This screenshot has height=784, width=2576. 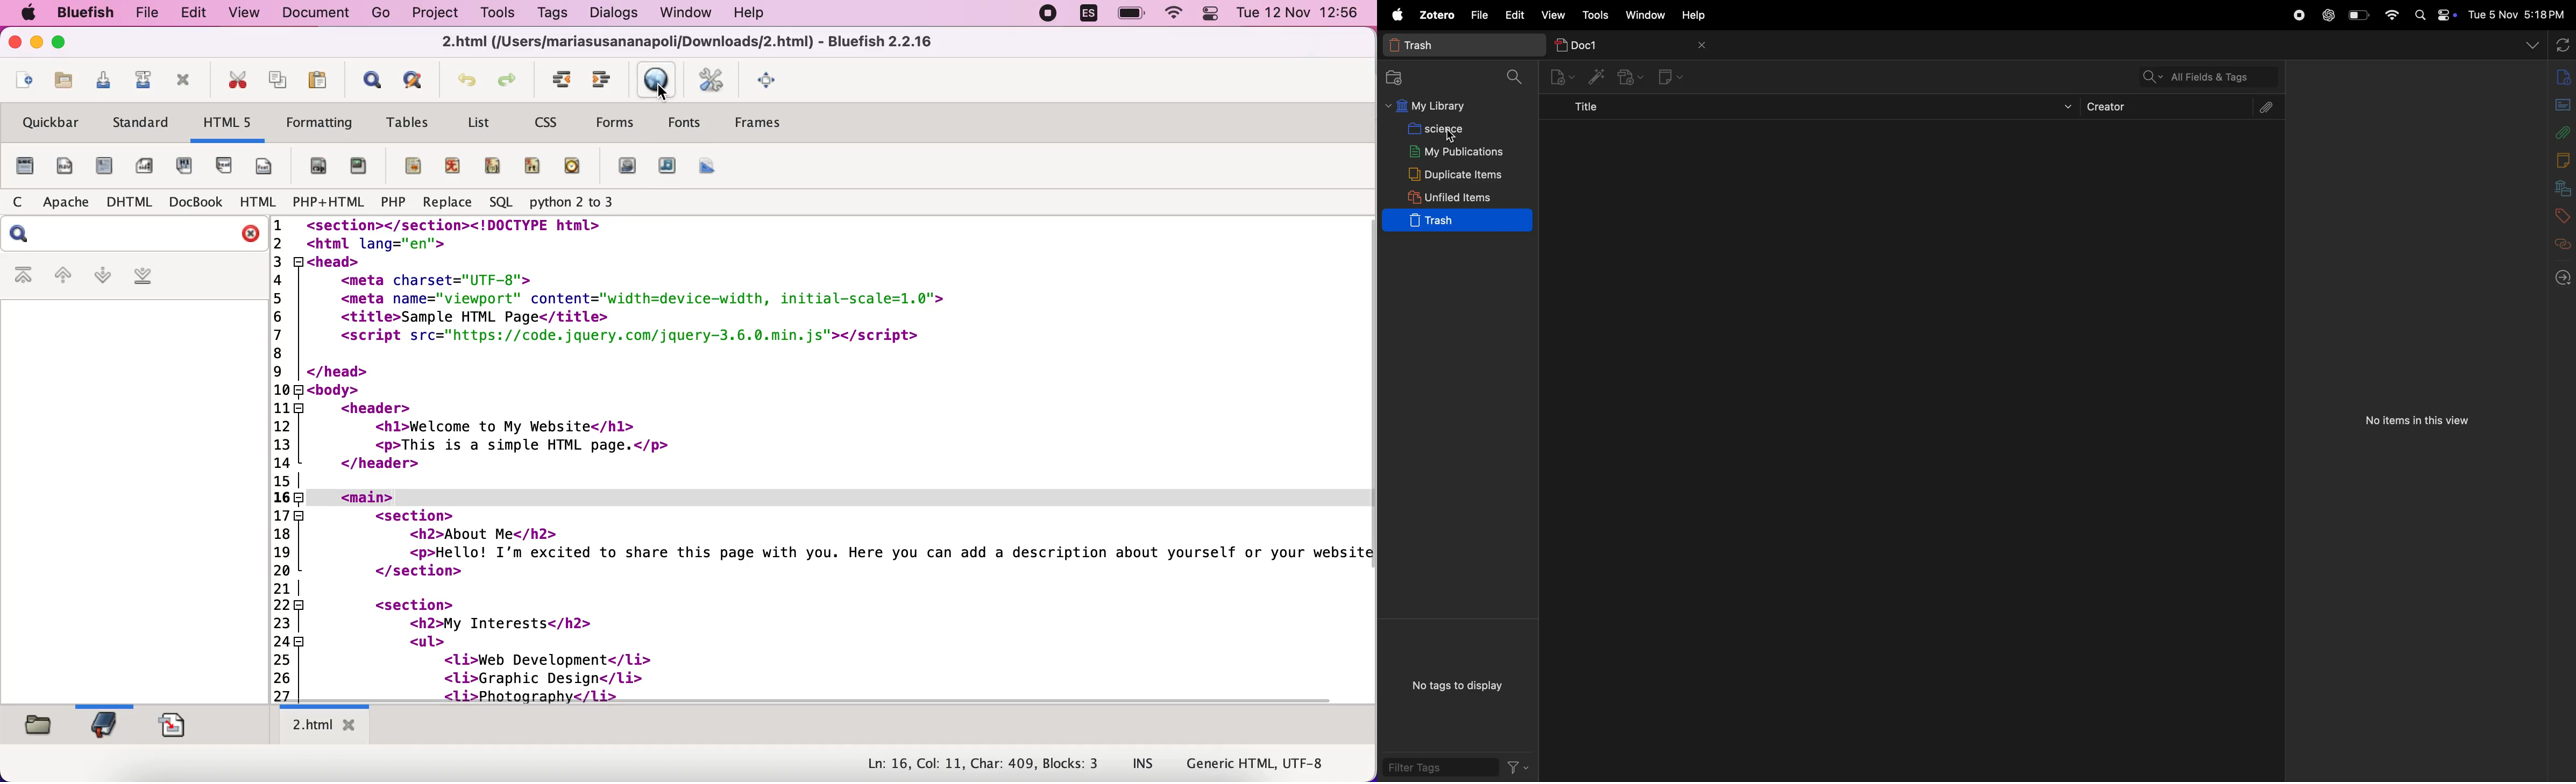 I want to click on Calendar, so click(x=2555, y=160).